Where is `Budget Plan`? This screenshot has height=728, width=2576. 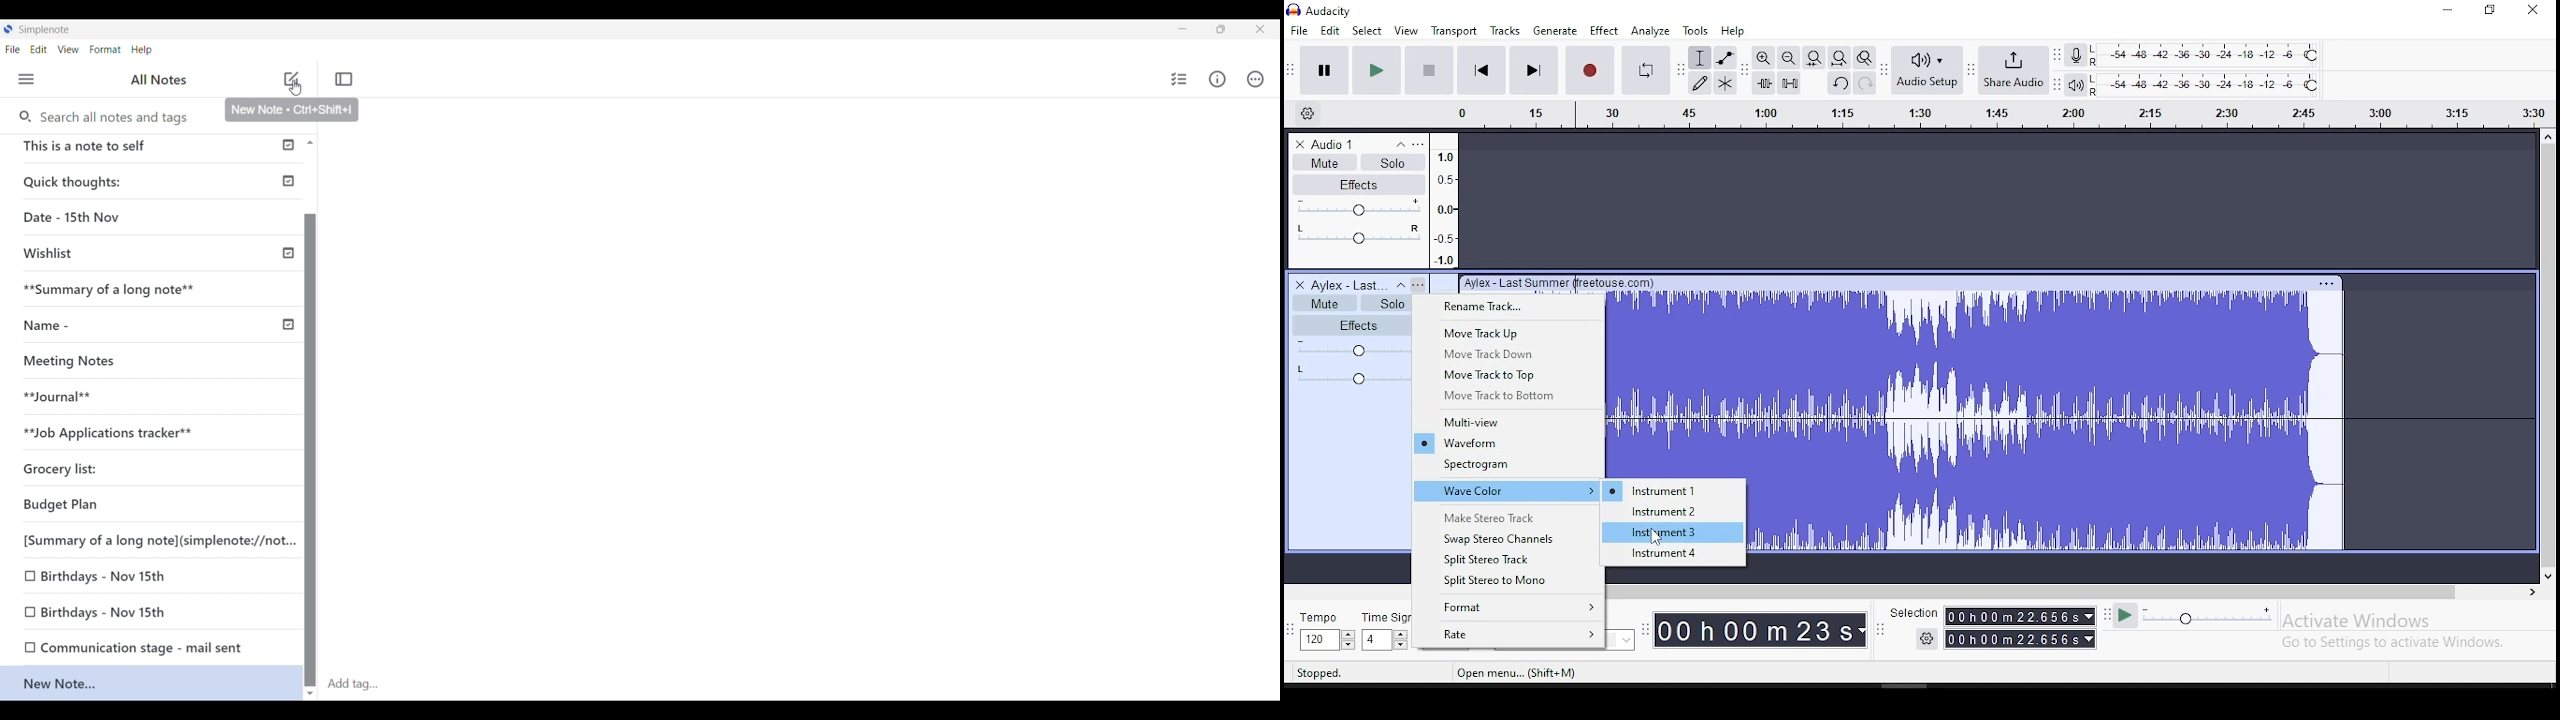 Budget Plan is located at coordinates (99, 505).